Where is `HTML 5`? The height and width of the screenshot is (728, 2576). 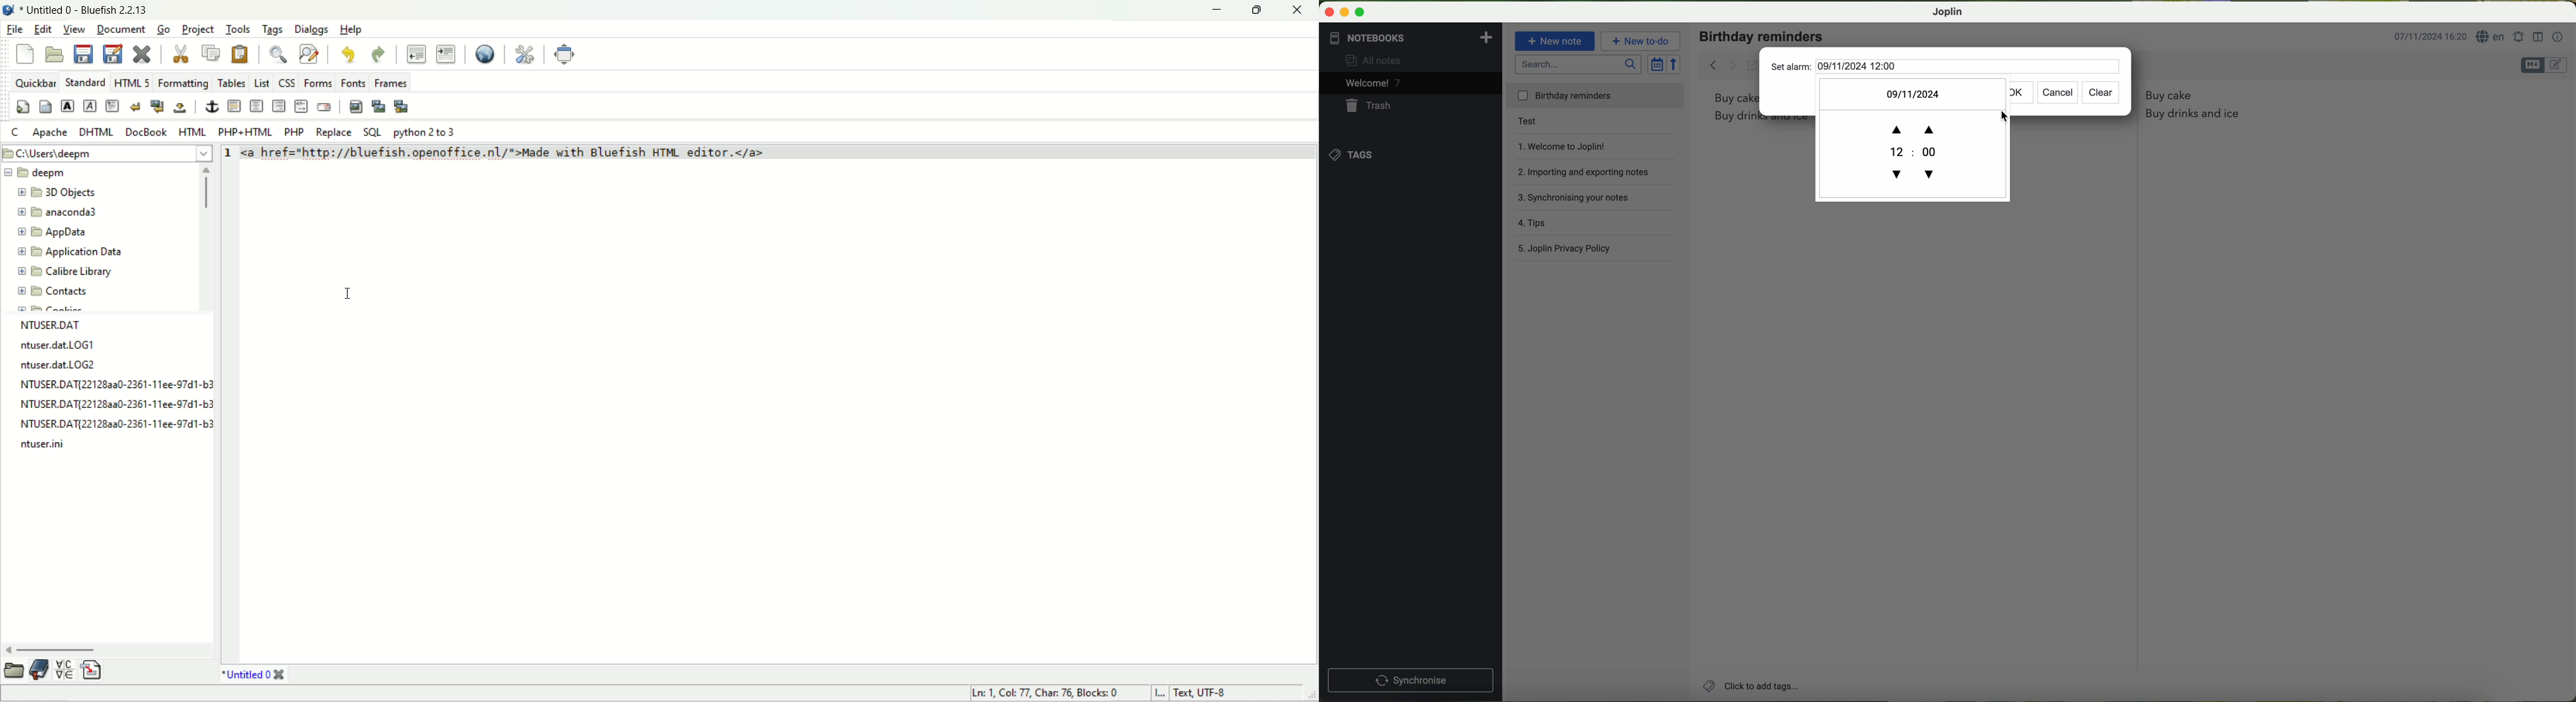
HTML 5 is located at coordinates (132, 80).